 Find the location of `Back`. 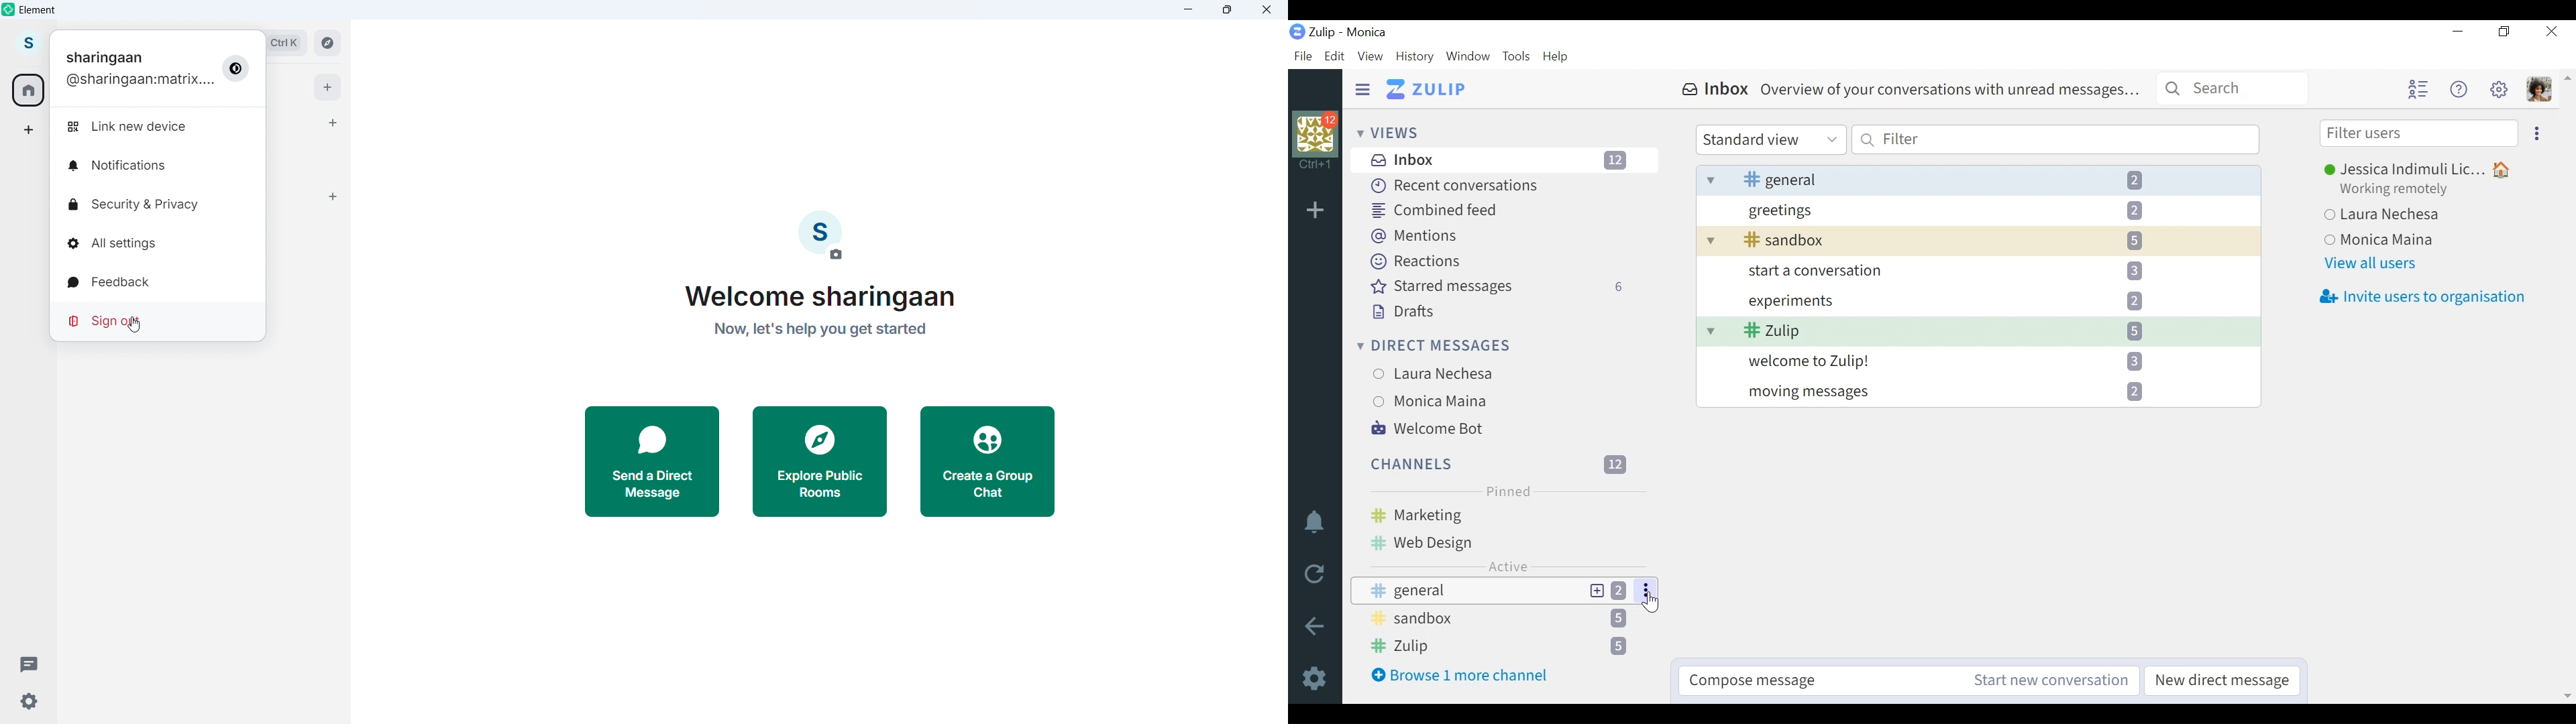

Back is located at coordinates (1314, 627).